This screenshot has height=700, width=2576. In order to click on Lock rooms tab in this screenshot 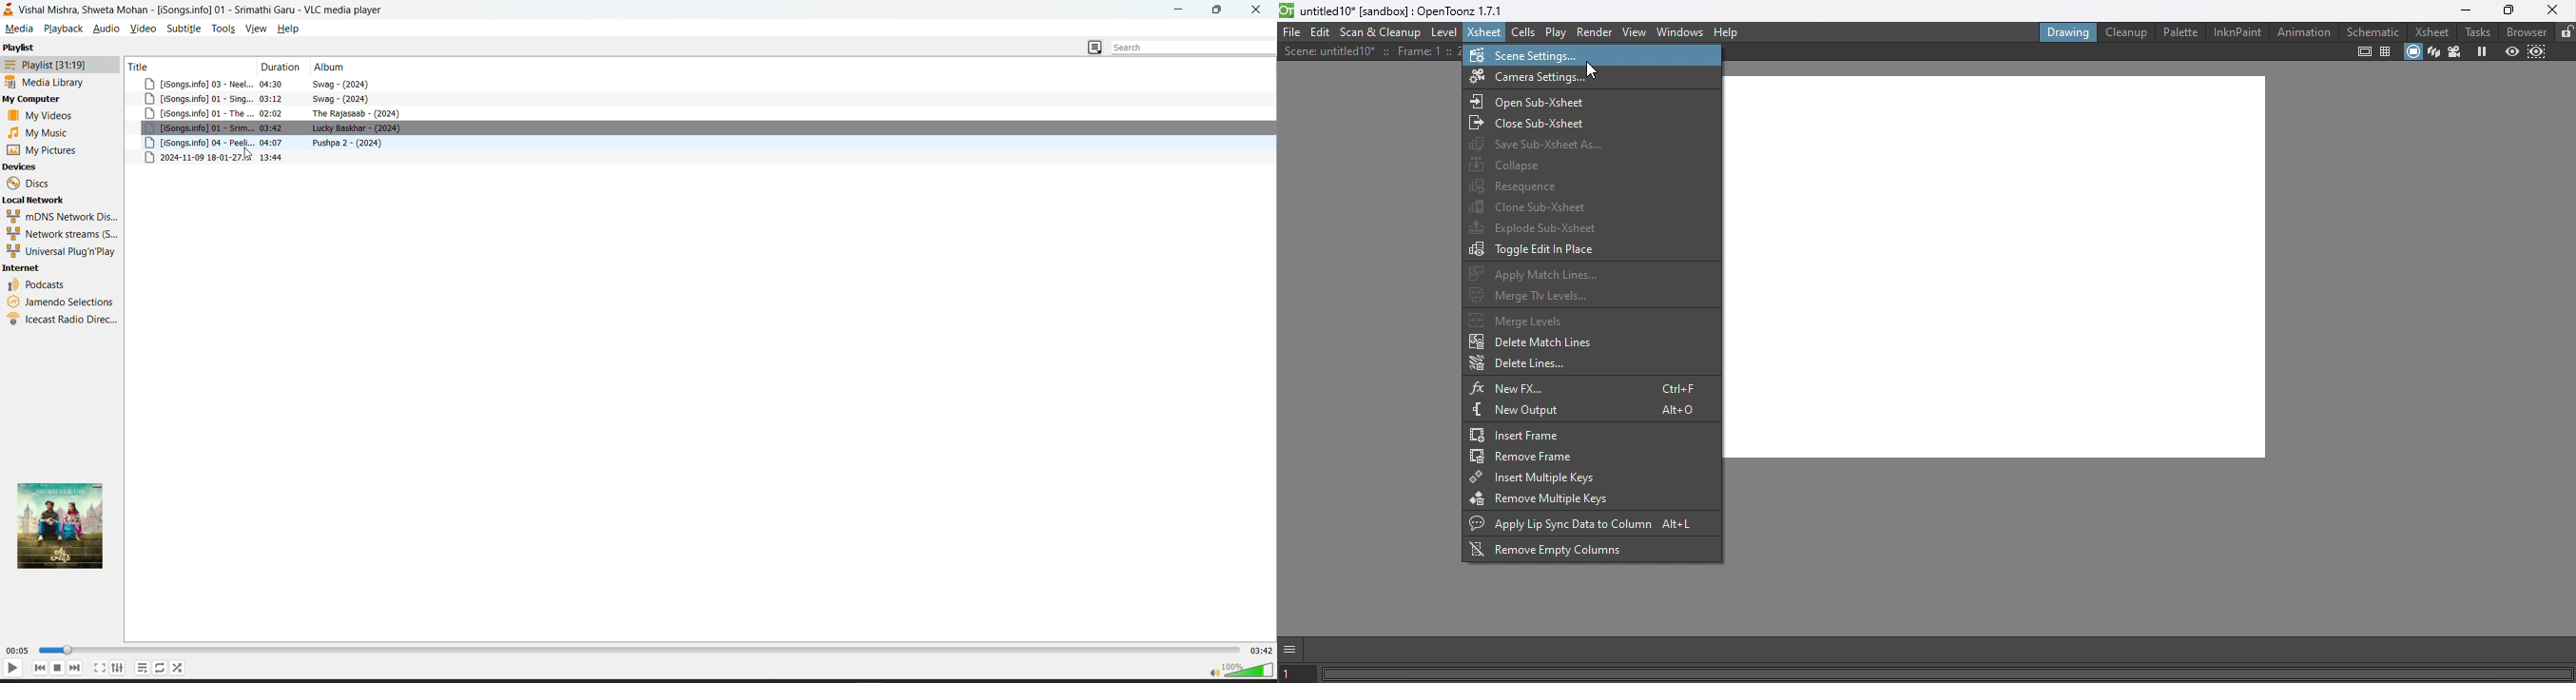, I will do `click(2565, 32)`.